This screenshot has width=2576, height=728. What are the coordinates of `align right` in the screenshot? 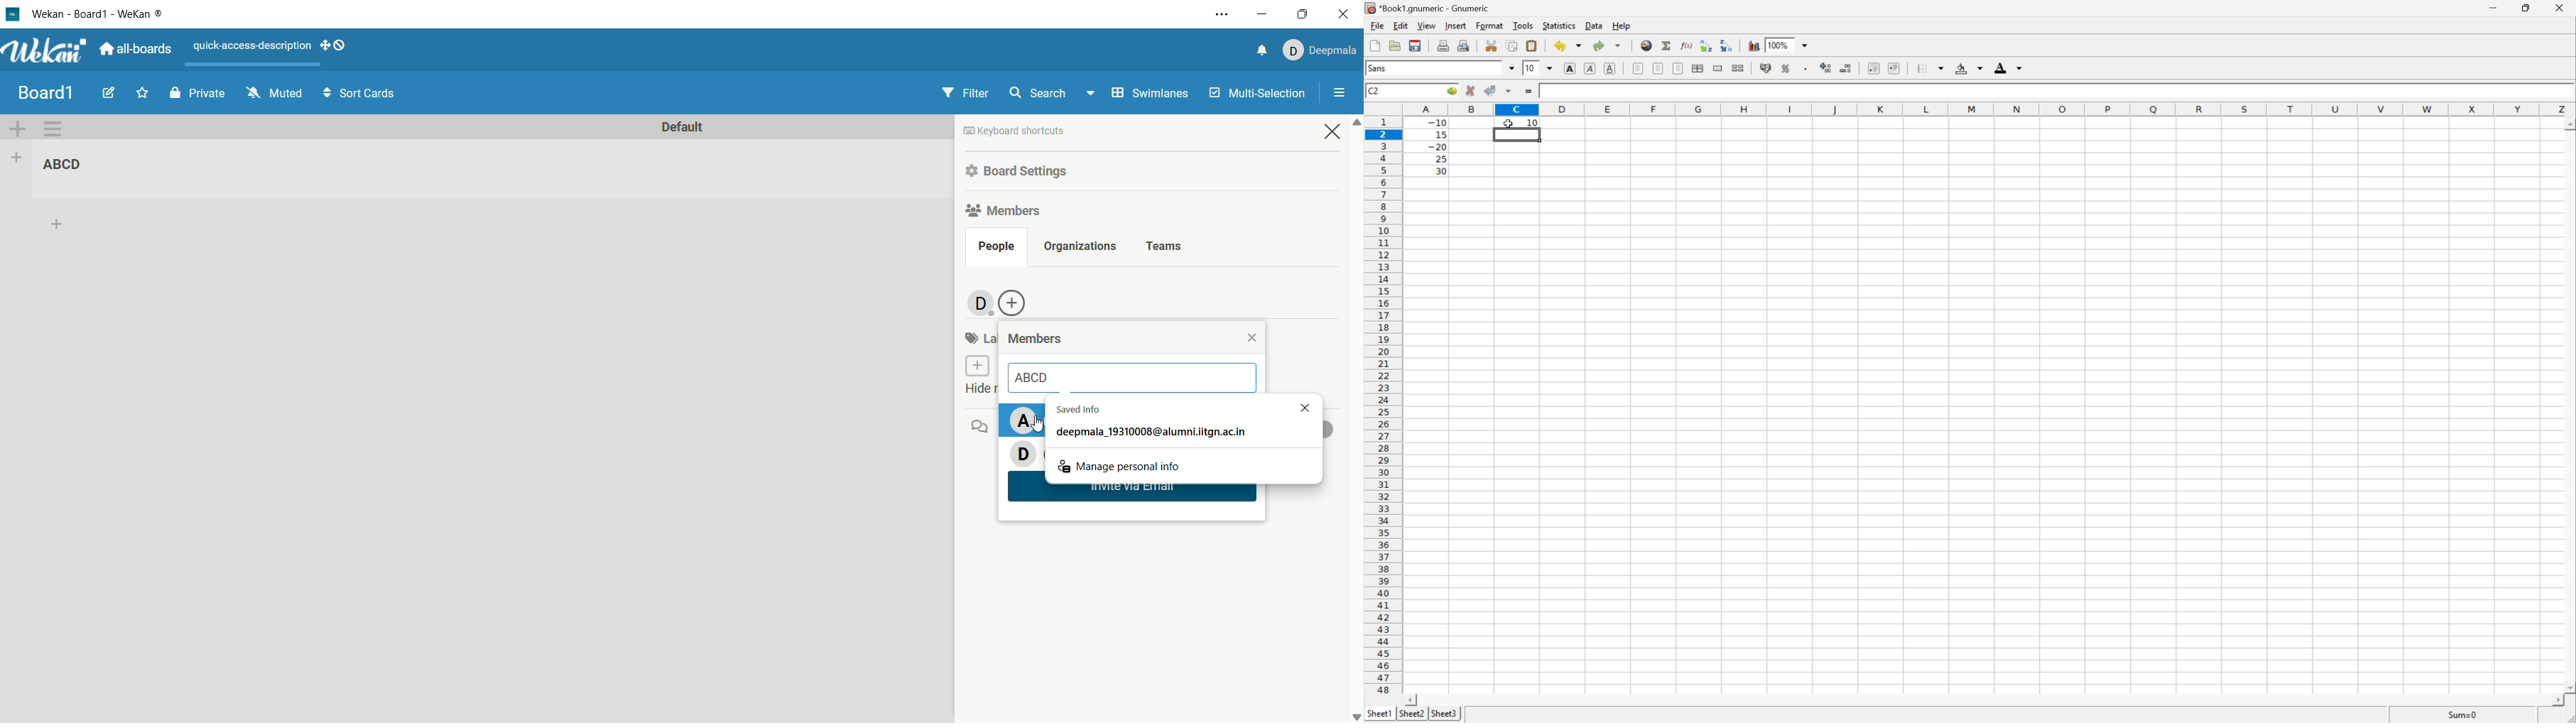 It's located at (1678, 70).